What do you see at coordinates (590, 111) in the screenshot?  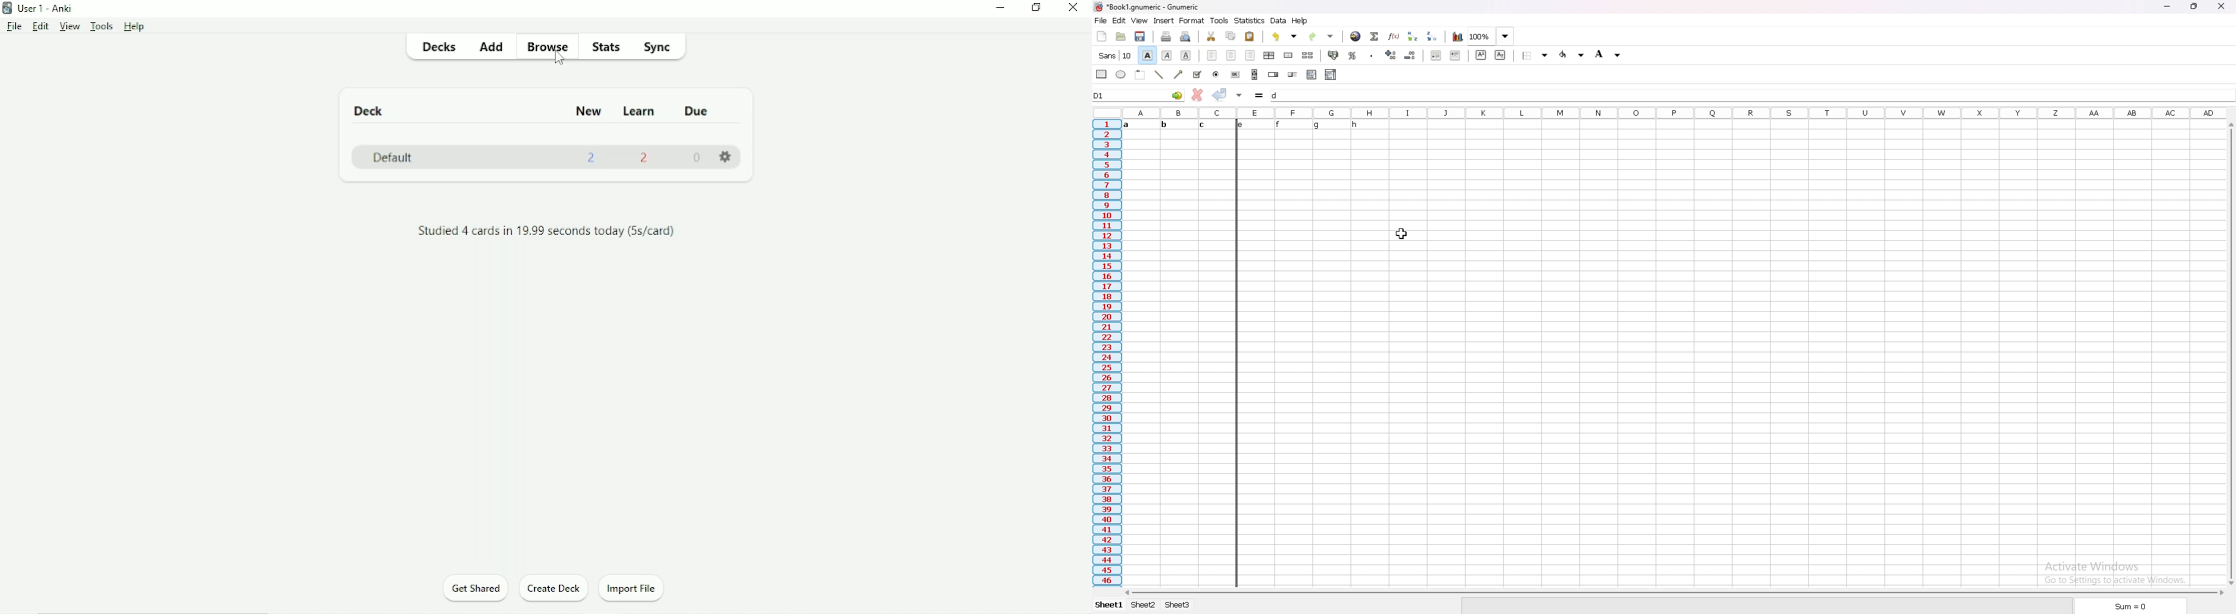 I see `New` at bounding box center [590, 111].